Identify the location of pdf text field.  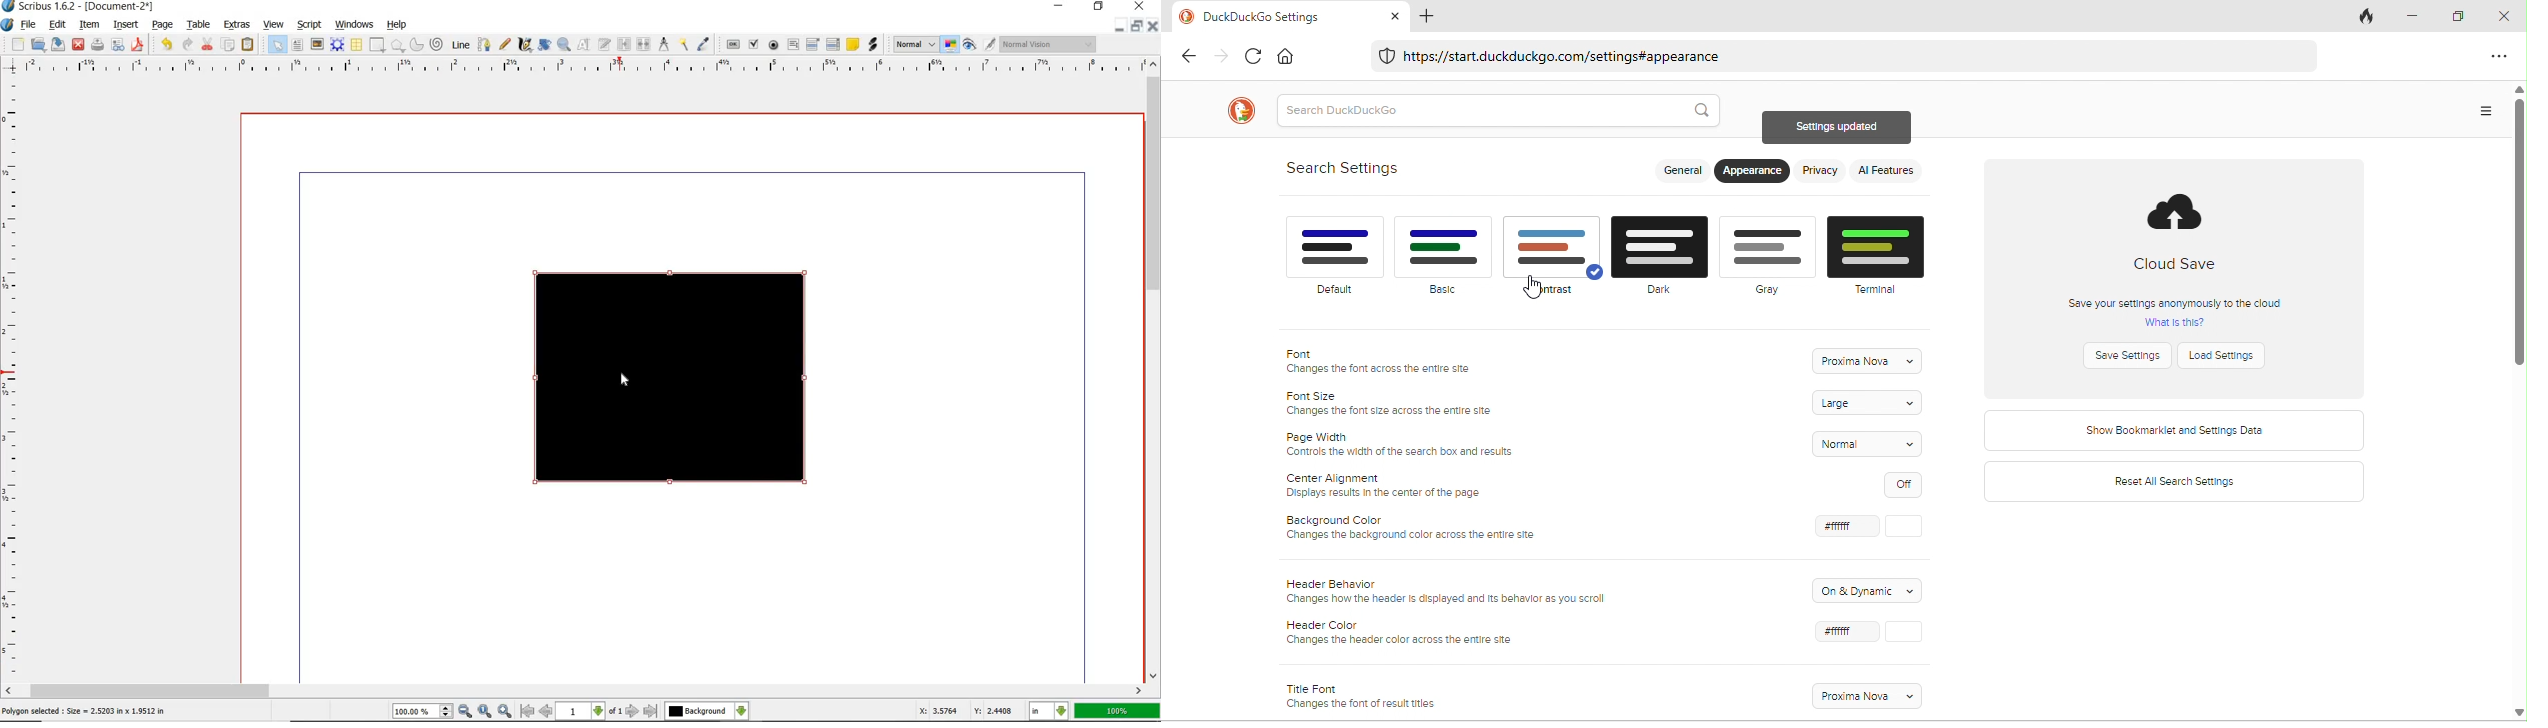
(795, 45).